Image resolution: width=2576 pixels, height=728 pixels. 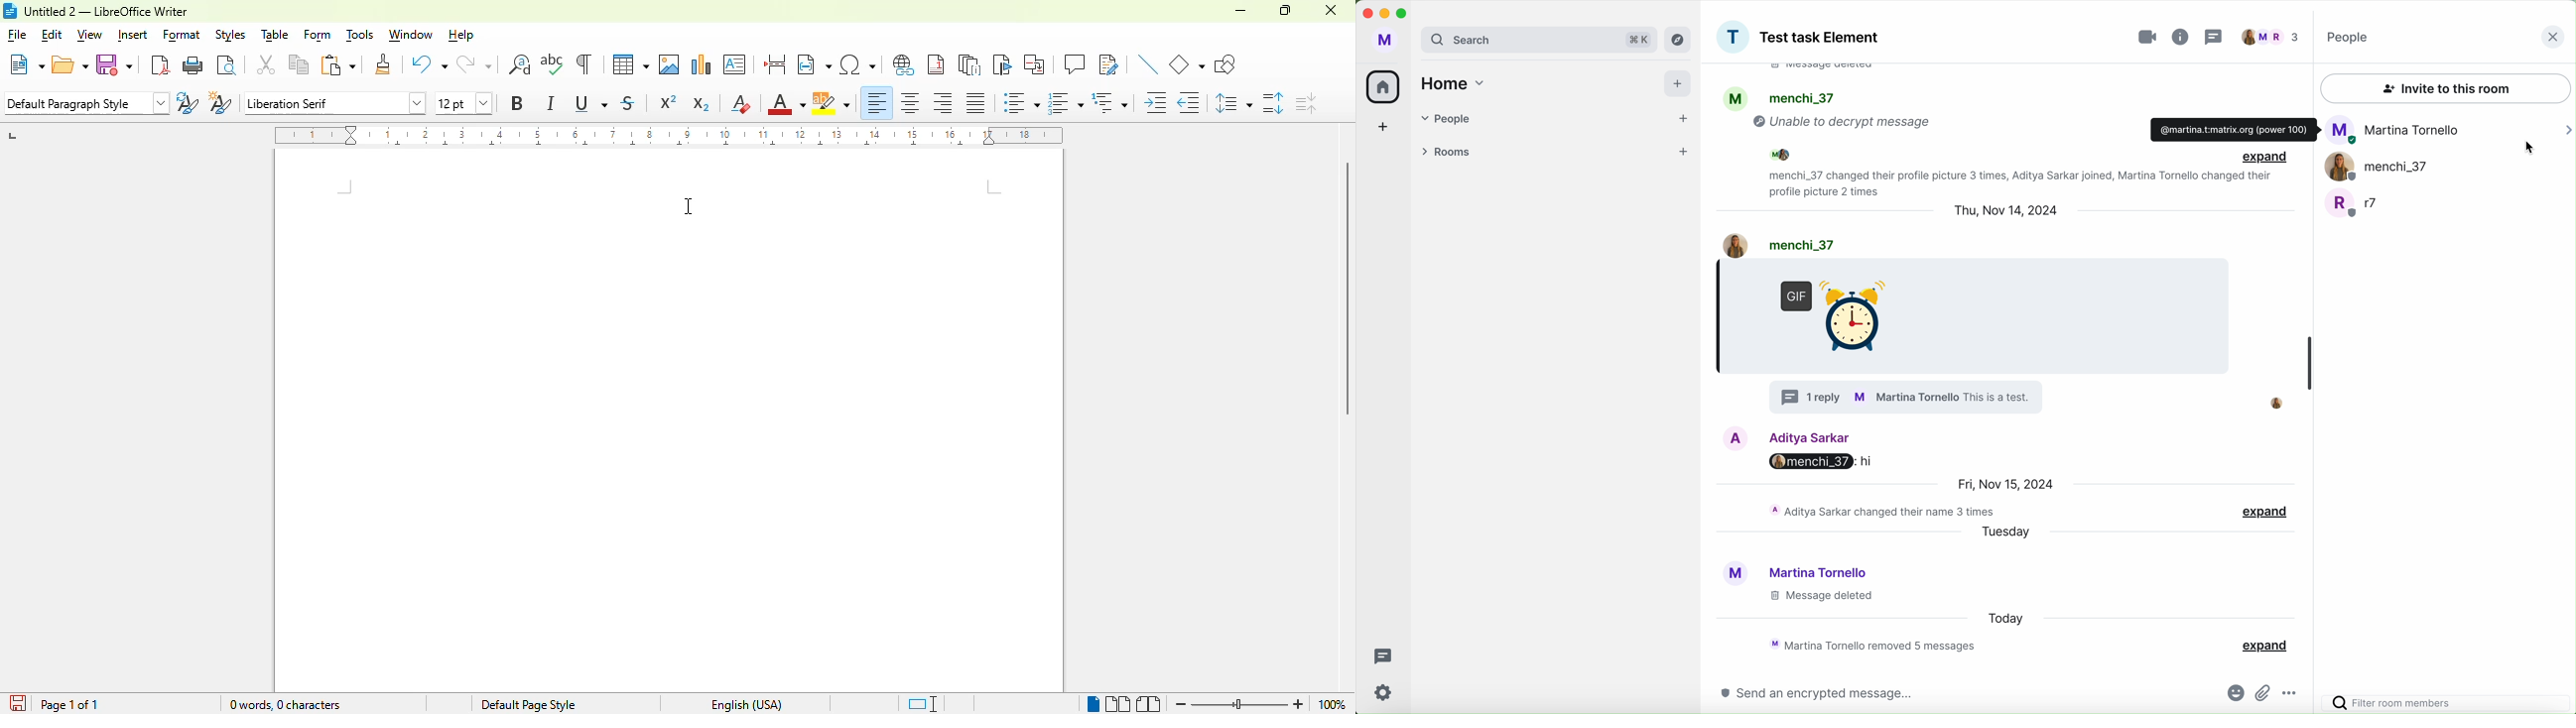 What do you see at coordinates (2449, 127) in the screenshot?
I see `Martina Tornello user` at bounding box center [2449, 127].